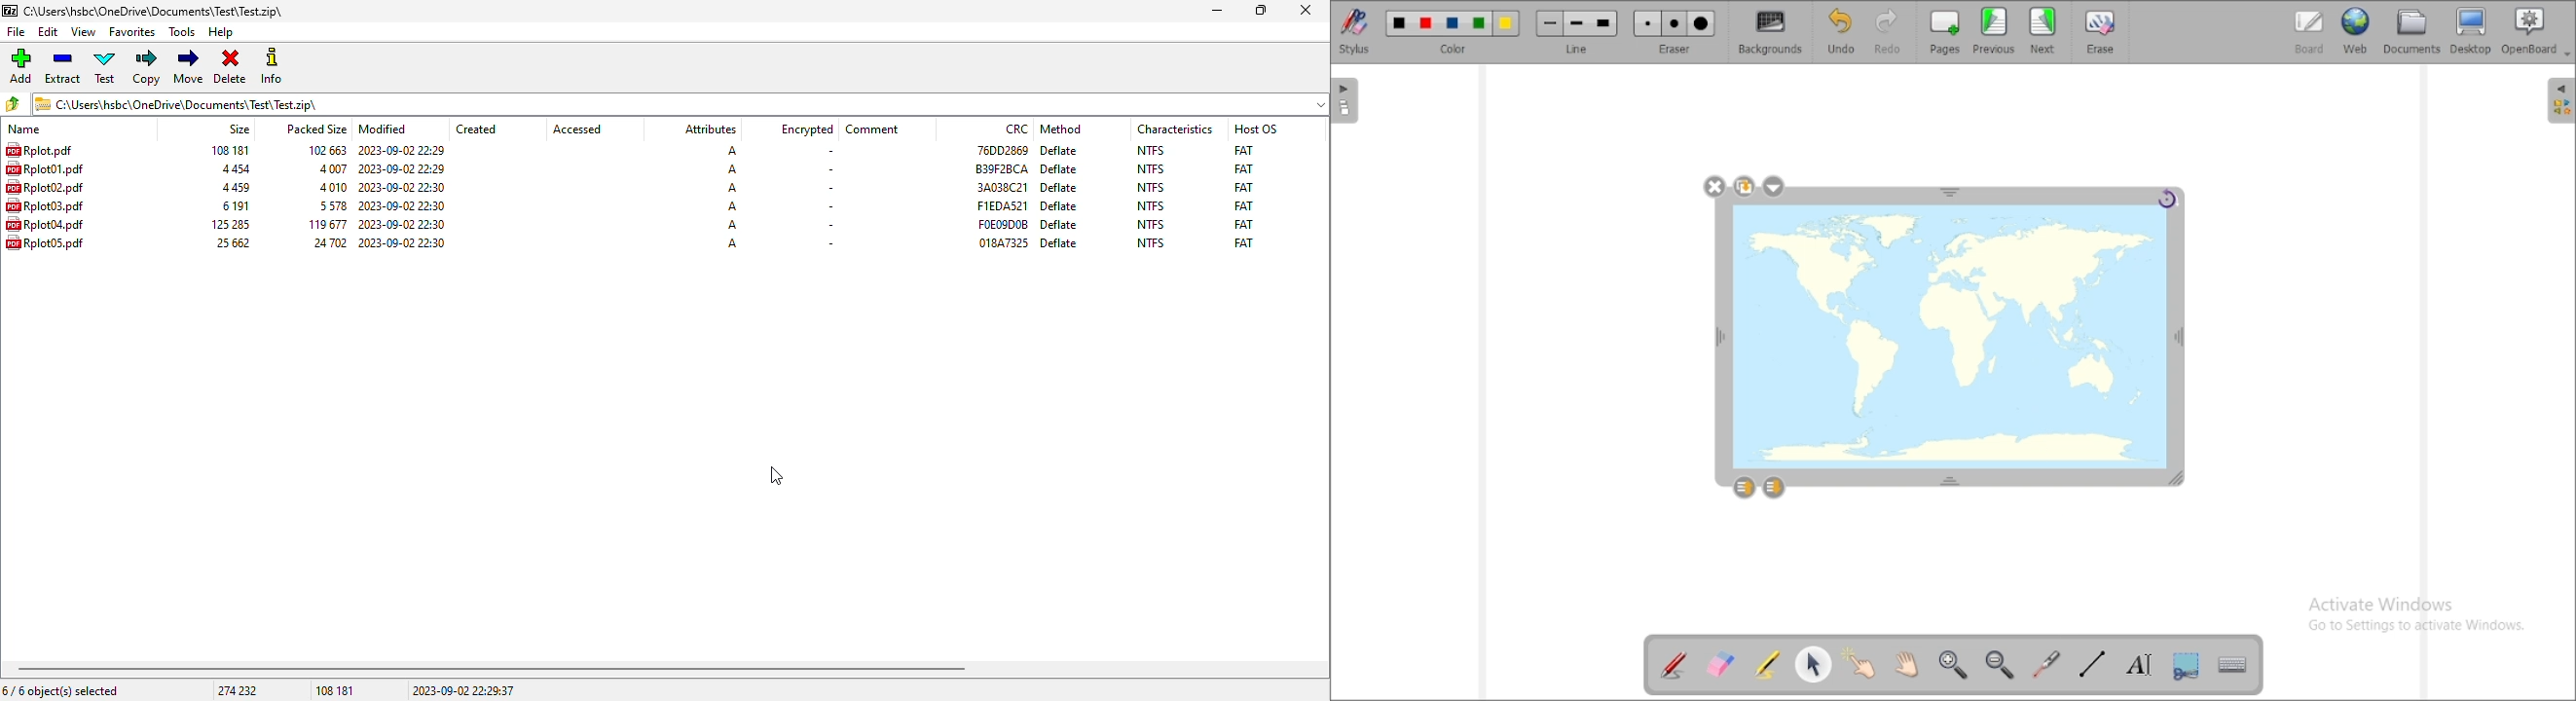 This screenshot has height=728, width=2576. Describe the element at coordinates (1151, 205) in the screenshot. I see `NTFS` at that location.